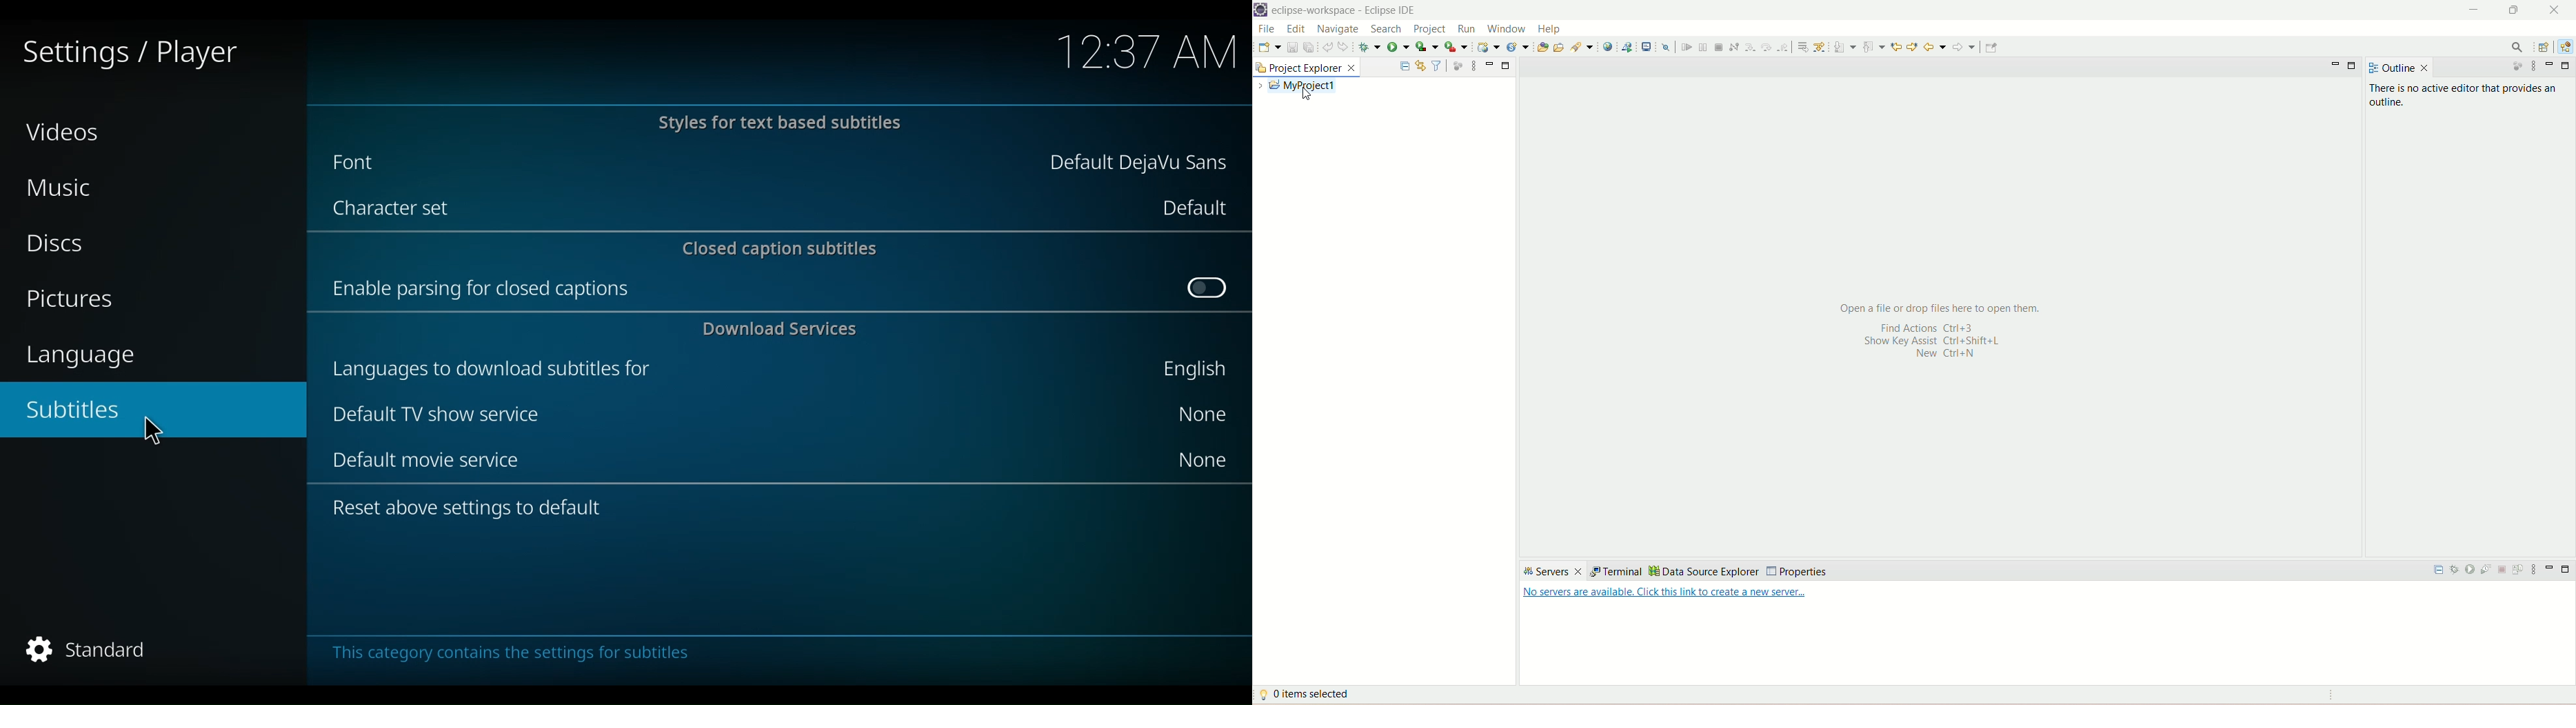 This screenshot has height=728, width=2576. I want to click on shortcut key, so click(1938, 346).